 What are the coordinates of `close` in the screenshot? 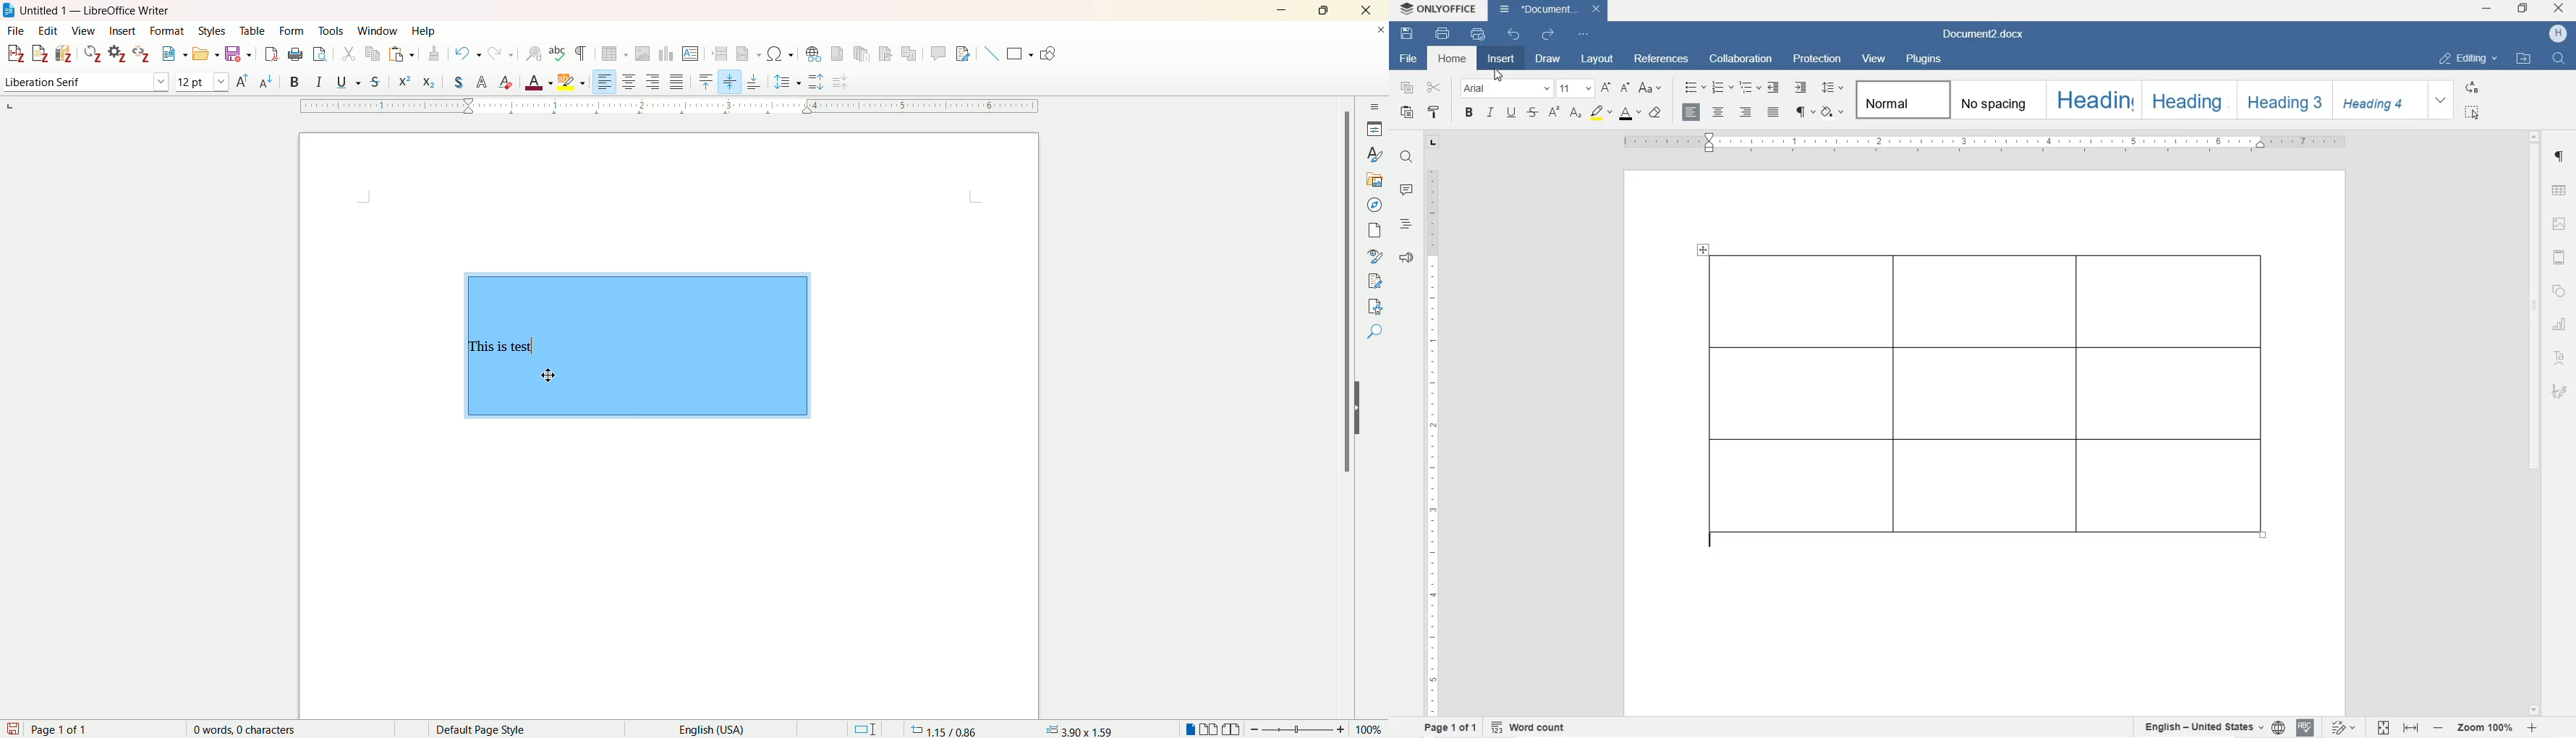 It's located at (2559, 9).